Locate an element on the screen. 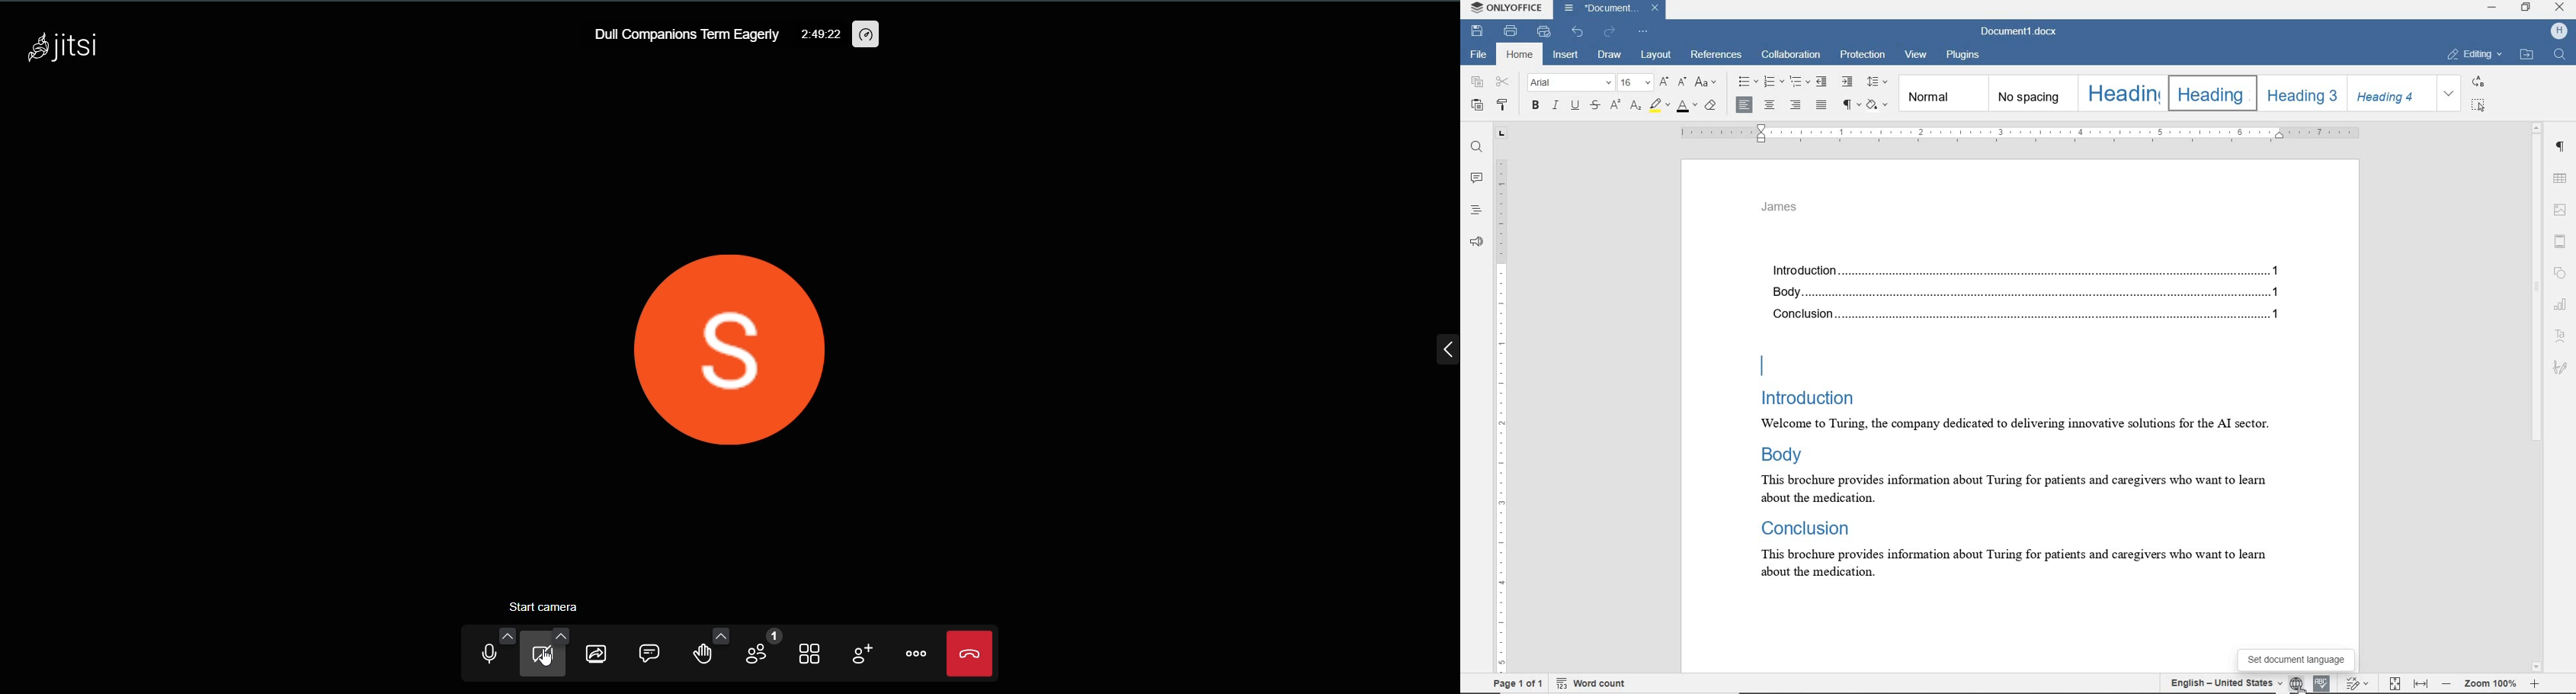 The width and height of the screenshot is (2576, 700). Heading 2 is located at coordinates (2210, 93).